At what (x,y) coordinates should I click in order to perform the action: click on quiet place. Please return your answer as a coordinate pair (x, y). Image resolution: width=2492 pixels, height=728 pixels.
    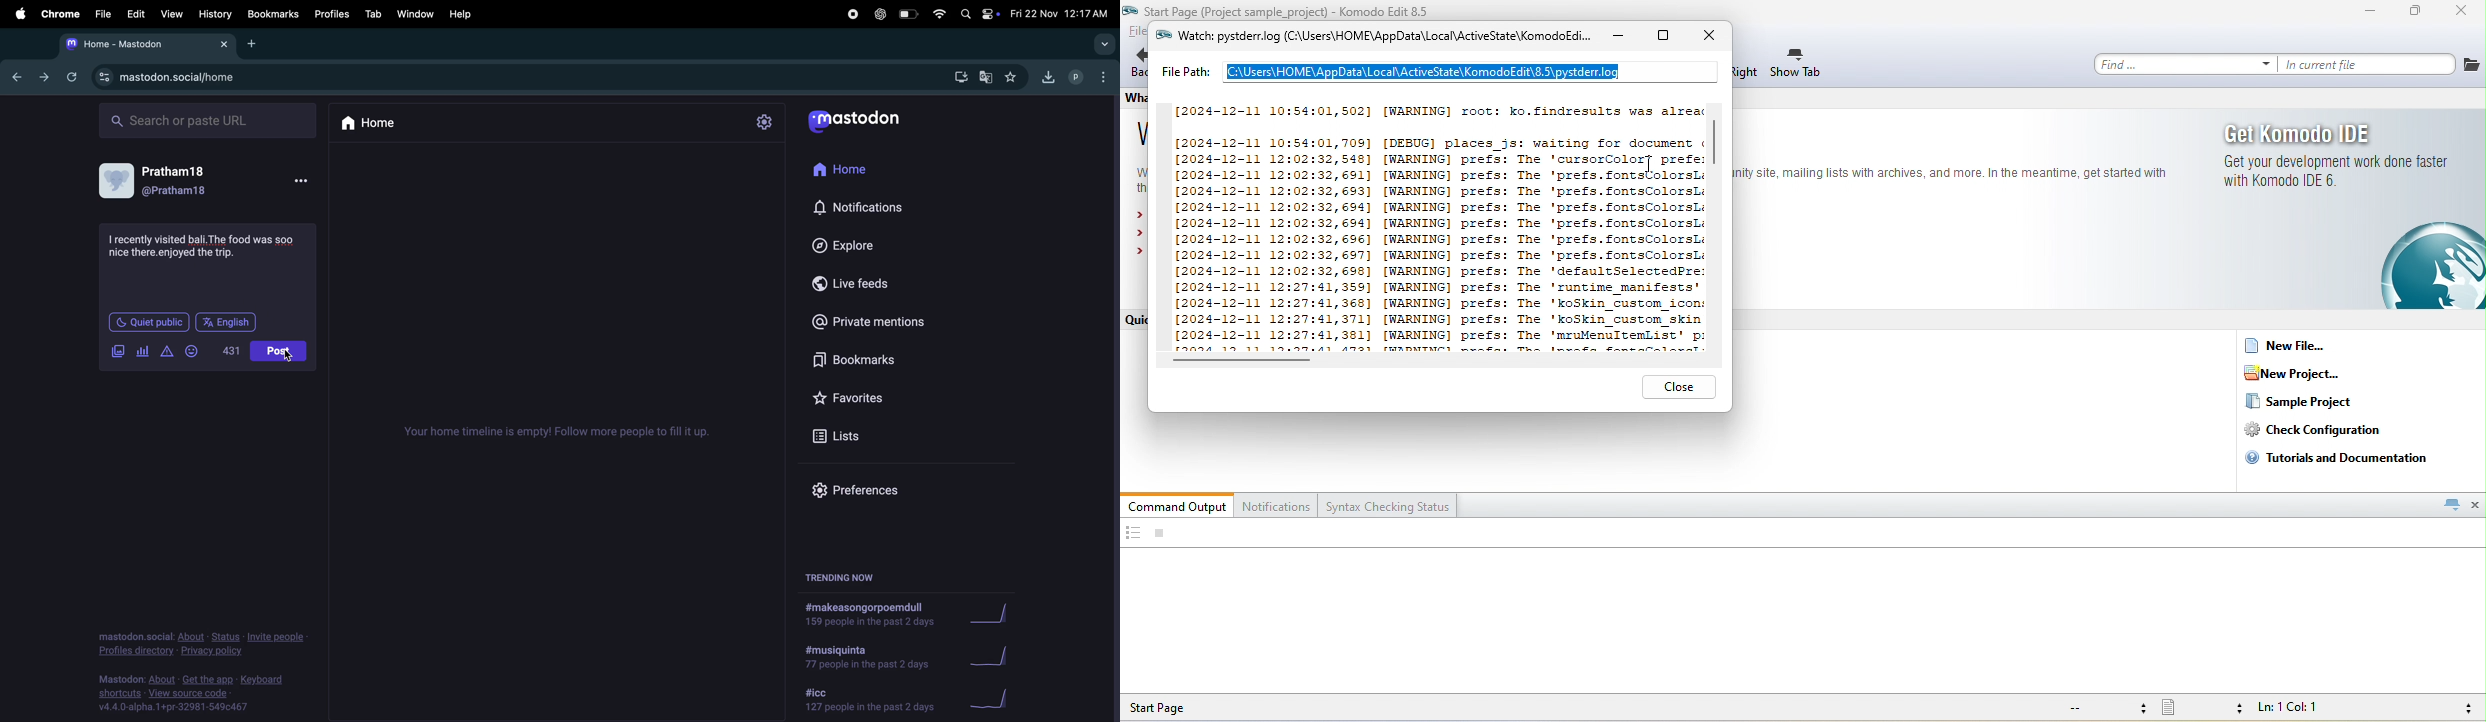
    Looking at the image, I should click on (149, 322).